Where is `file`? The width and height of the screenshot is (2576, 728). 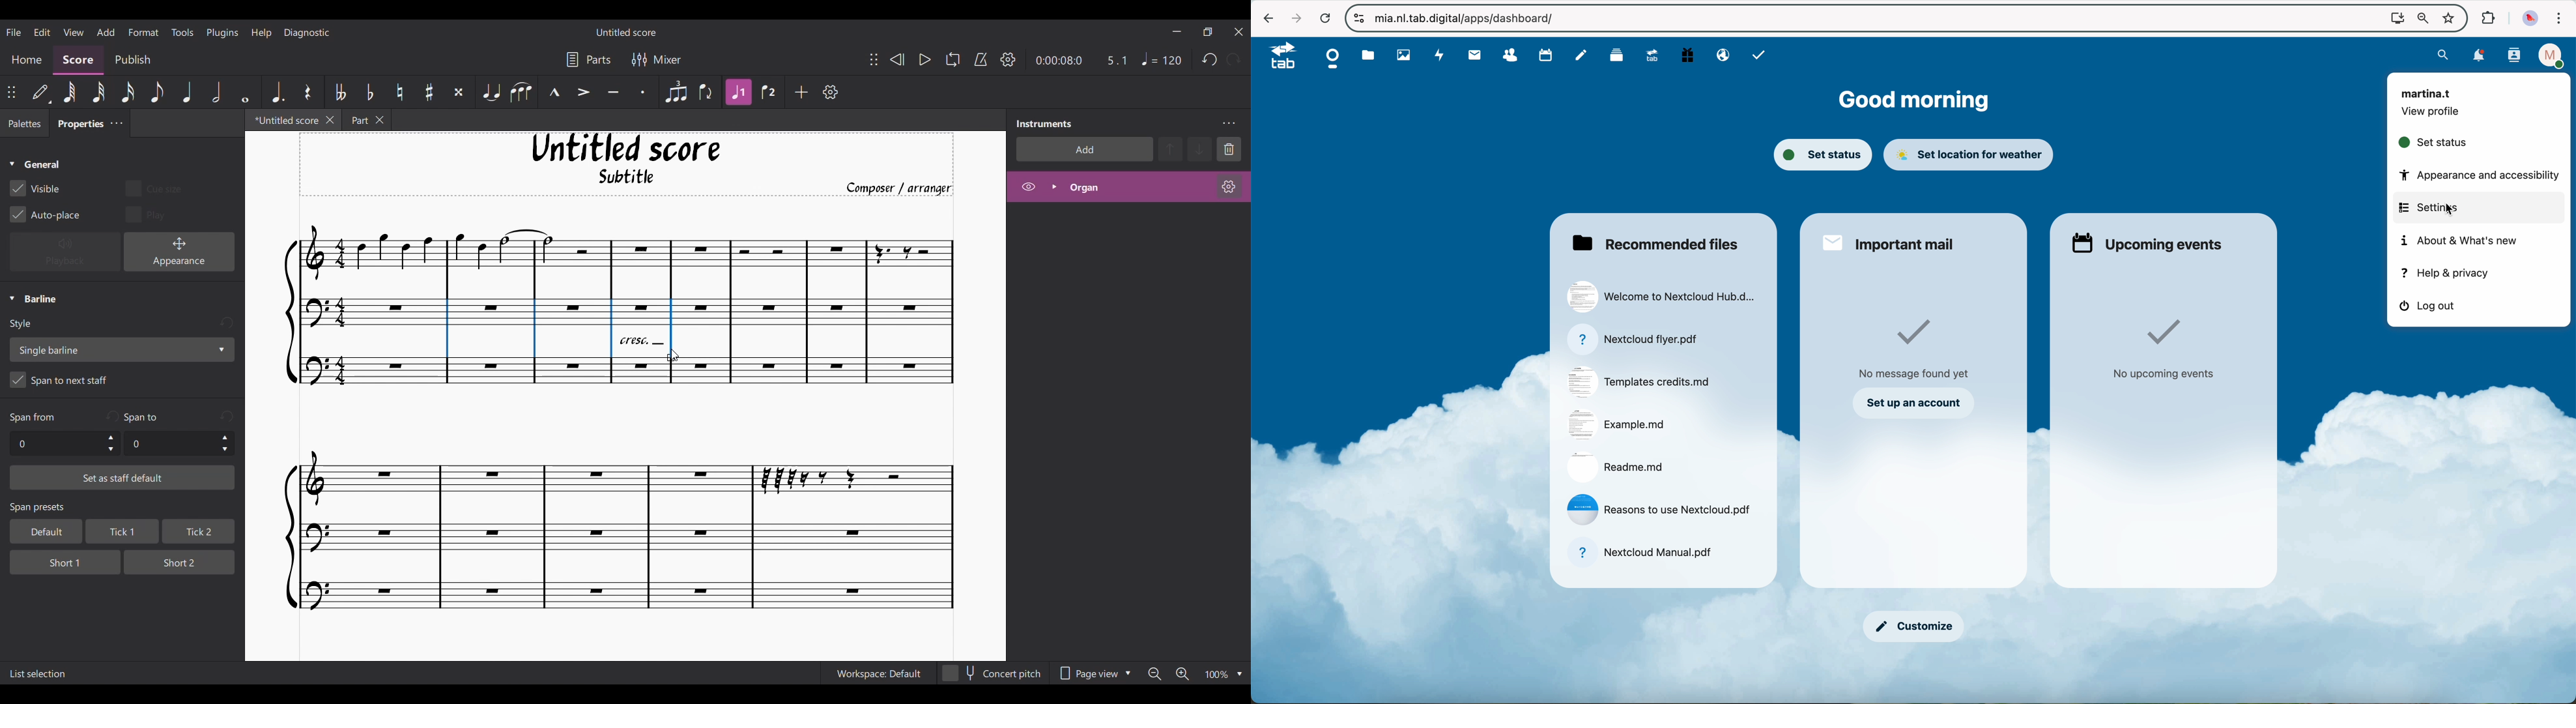
file is located at coordinates (1368, 56).